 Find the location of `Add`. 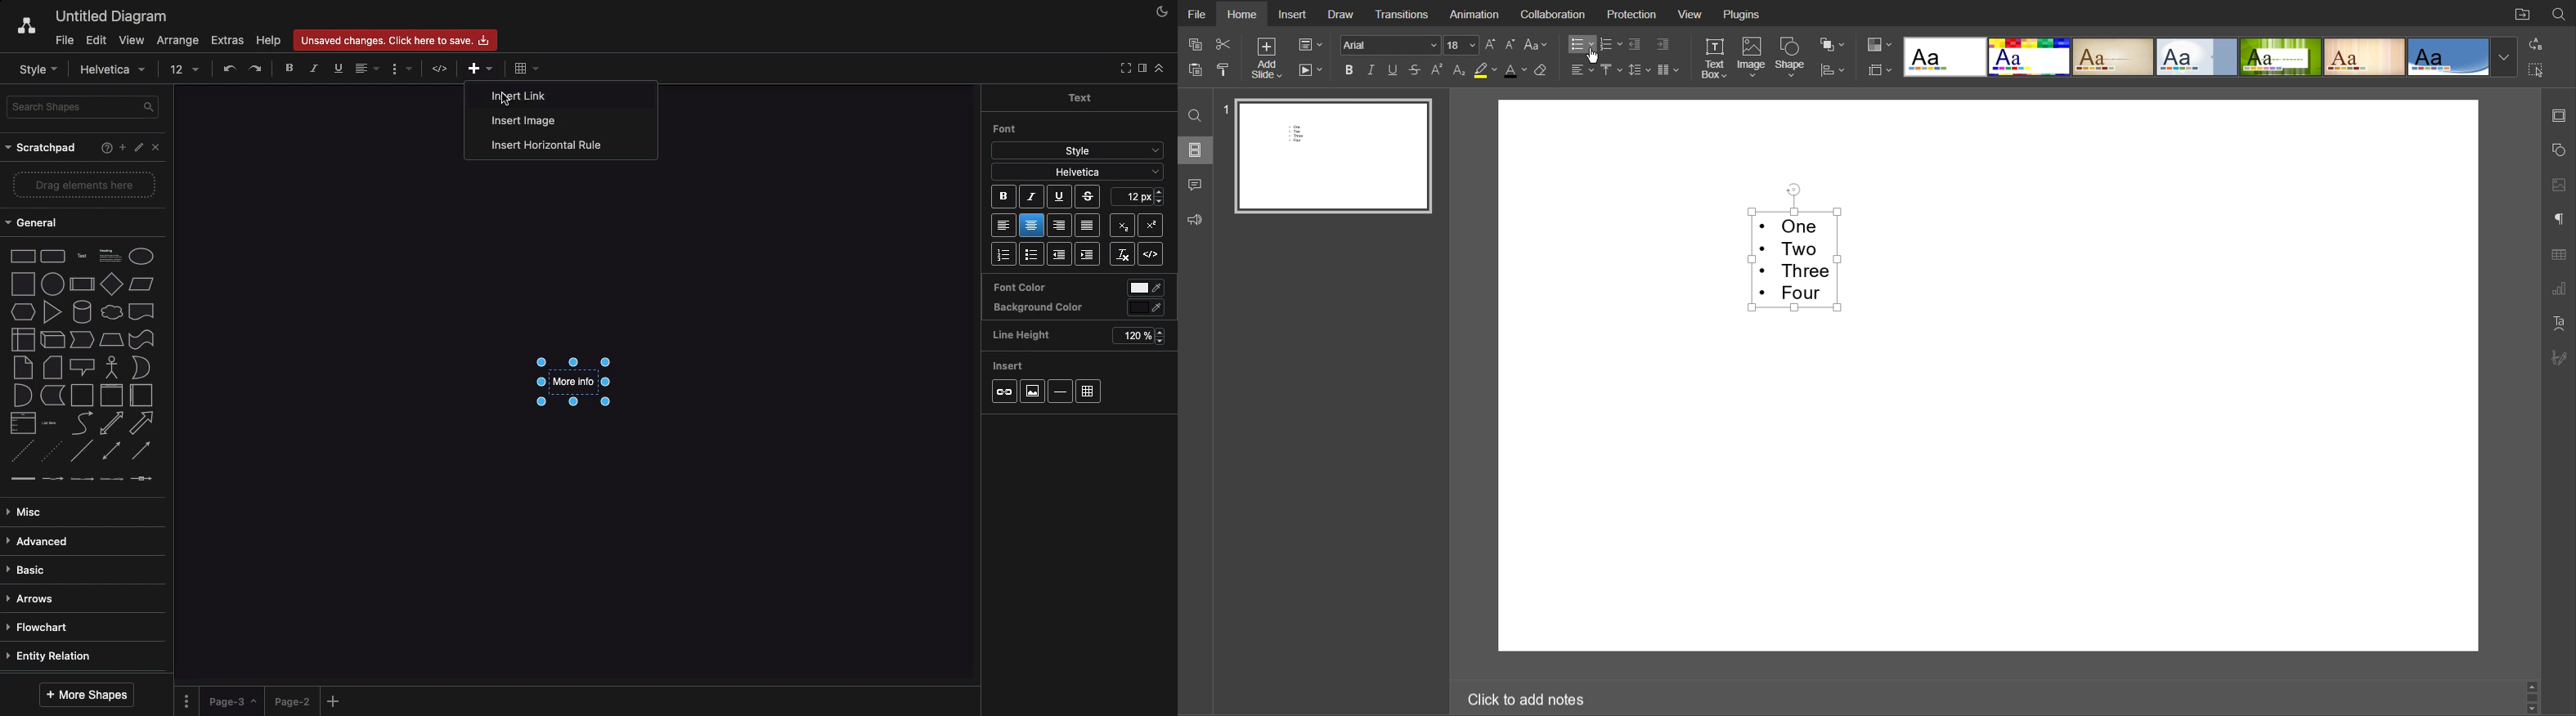

Add is located at coordinates (474, 69).